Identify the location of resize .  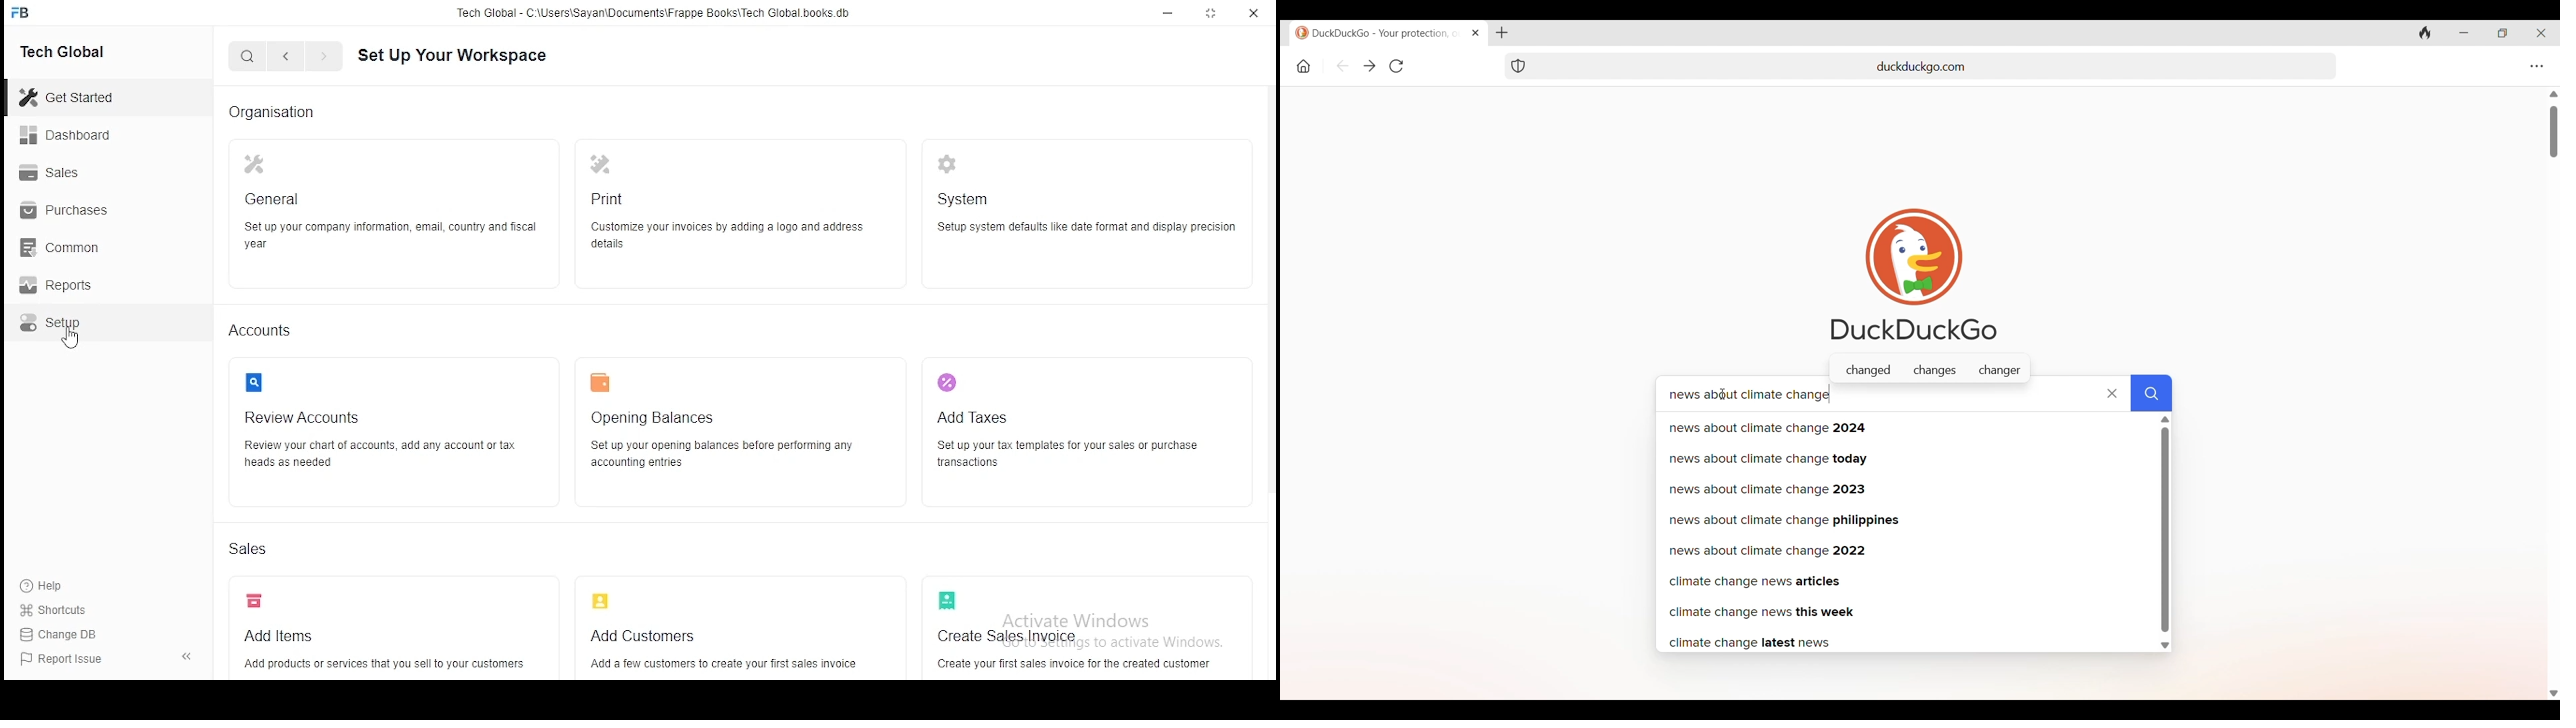
(1212, 14).